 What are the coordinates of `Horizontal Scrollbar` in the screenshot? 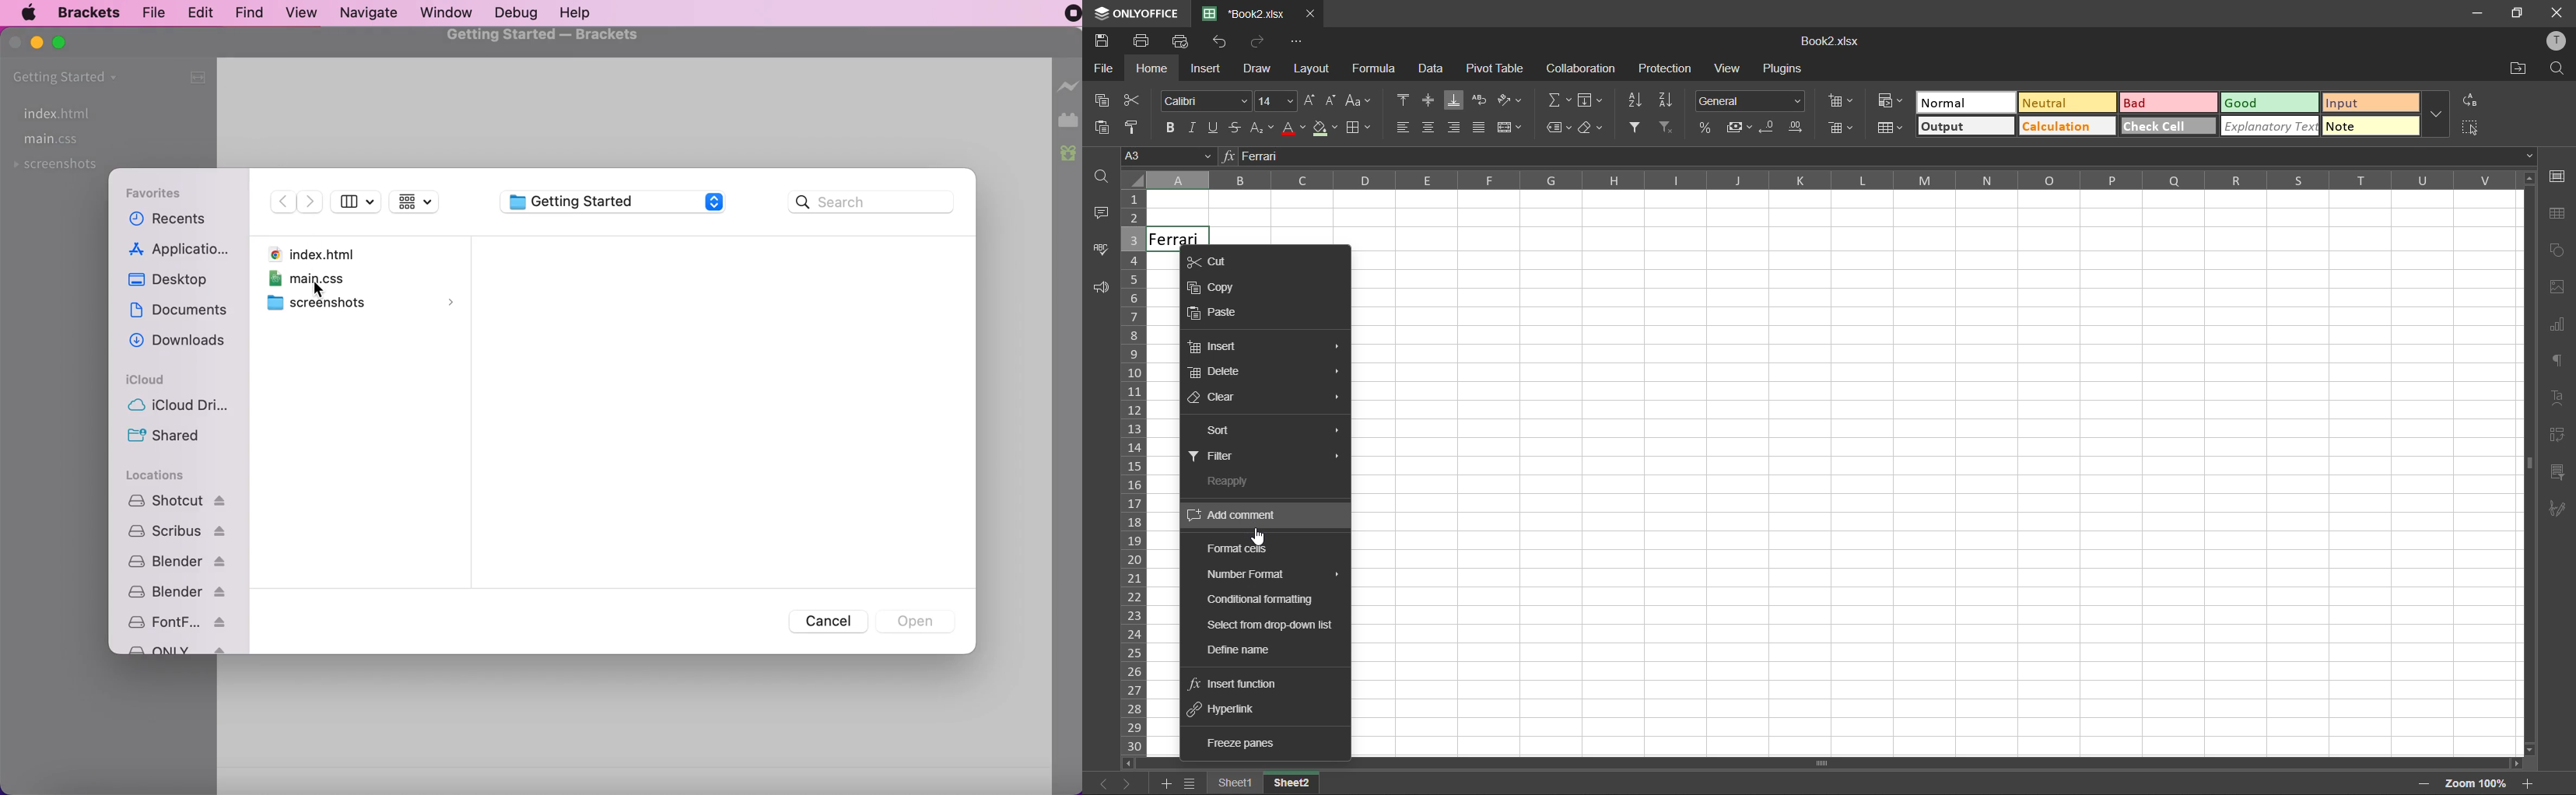 It's located at (2520, 468).